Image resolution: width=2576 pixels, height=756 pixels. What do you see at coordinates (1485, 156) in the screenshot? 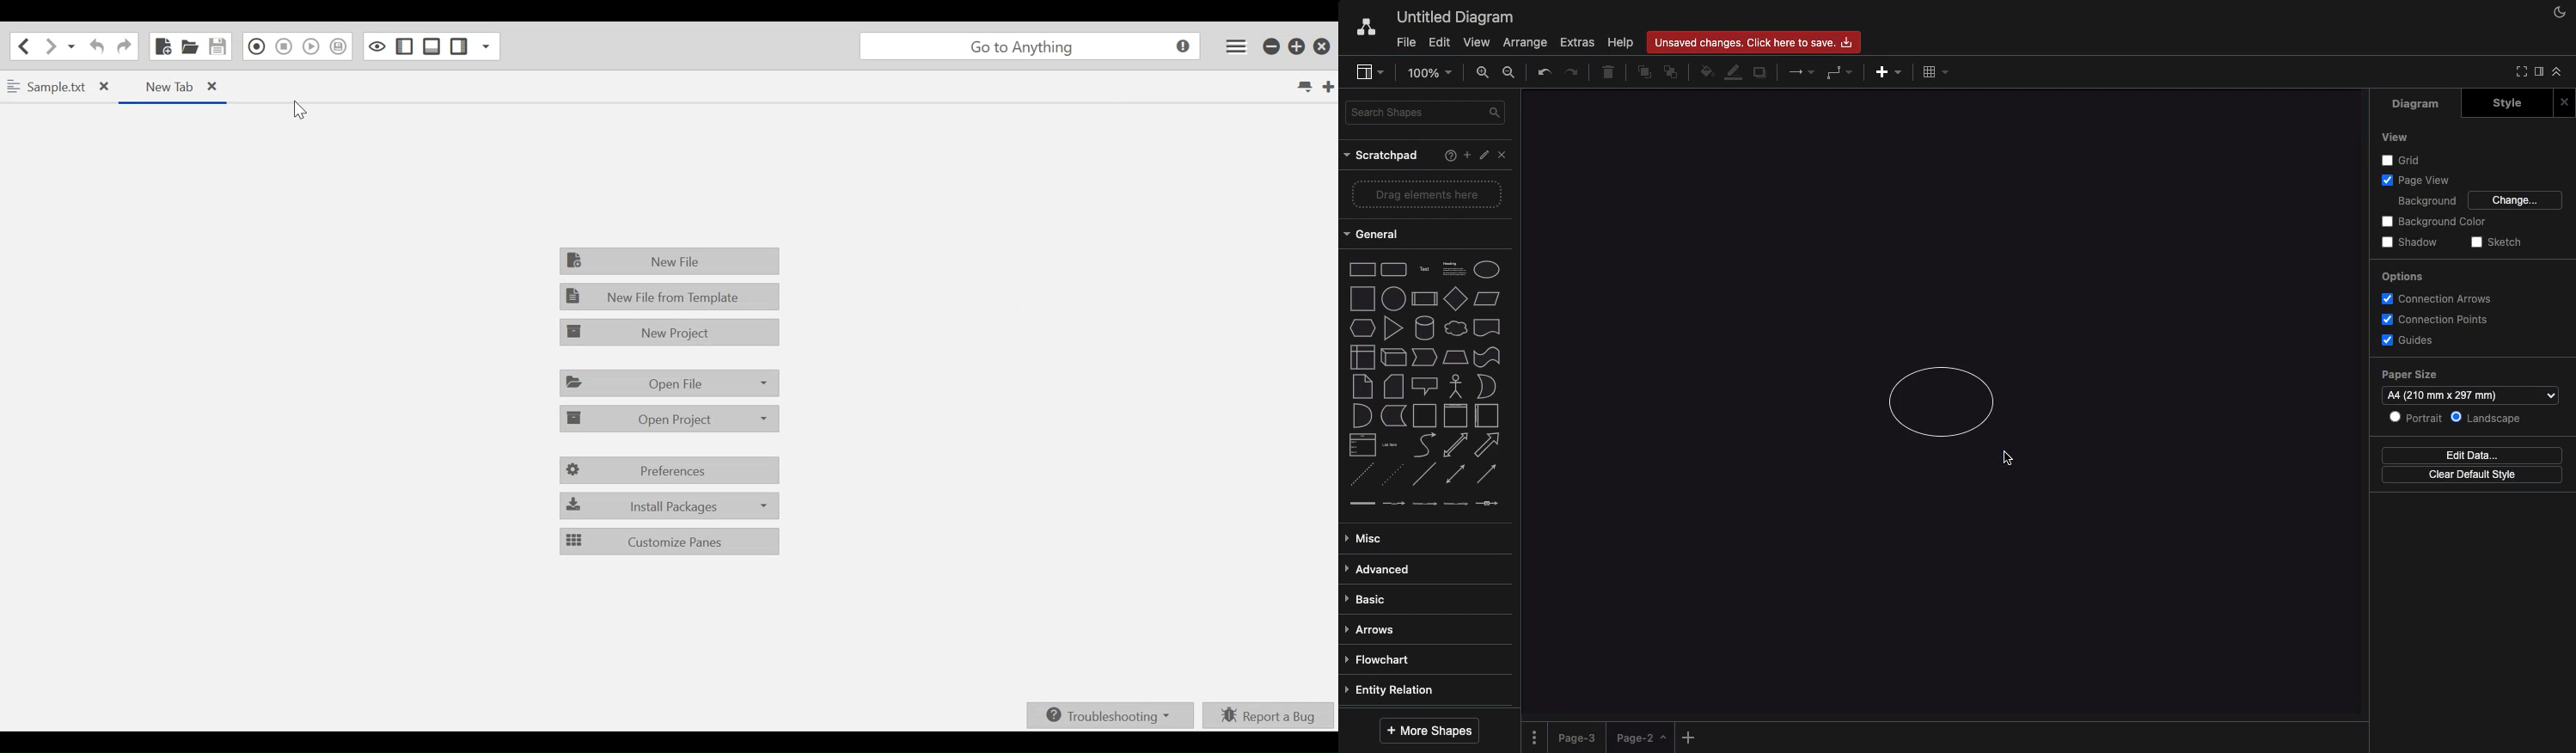
I see `Edit` at bounding box center [1485, 156].